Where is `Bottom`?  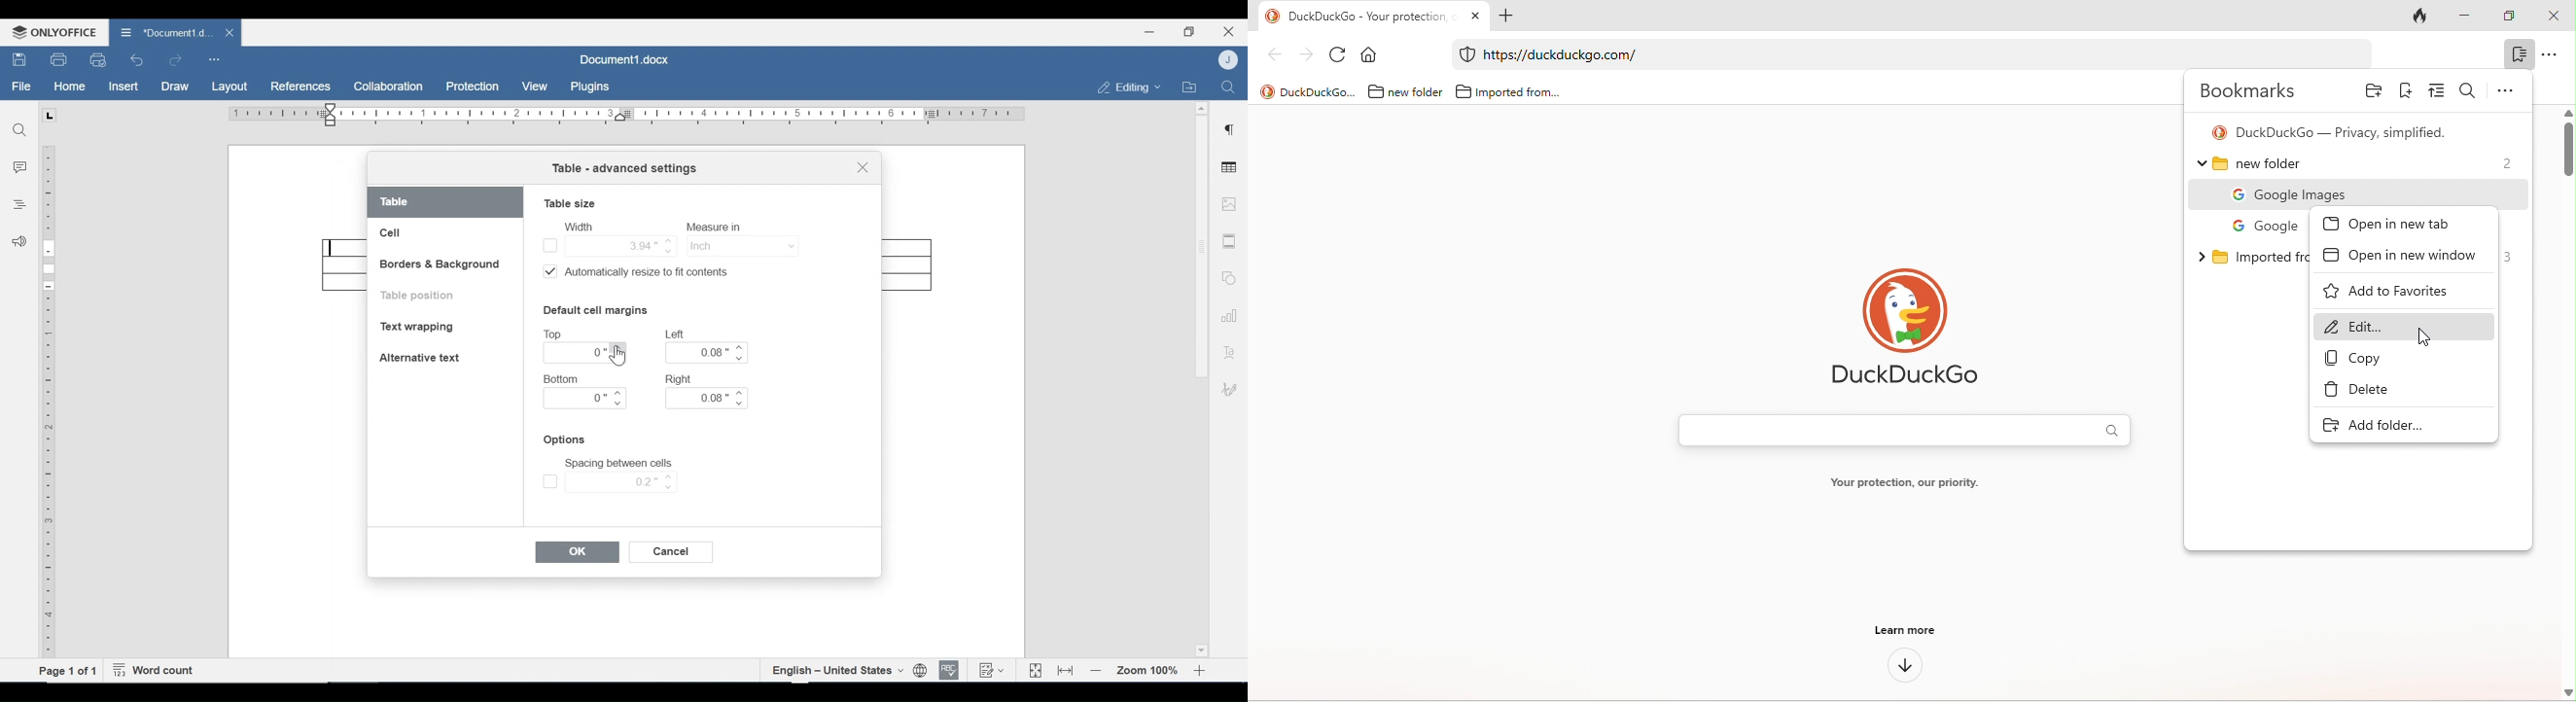
Bottom is located at coordinates (563, 379).